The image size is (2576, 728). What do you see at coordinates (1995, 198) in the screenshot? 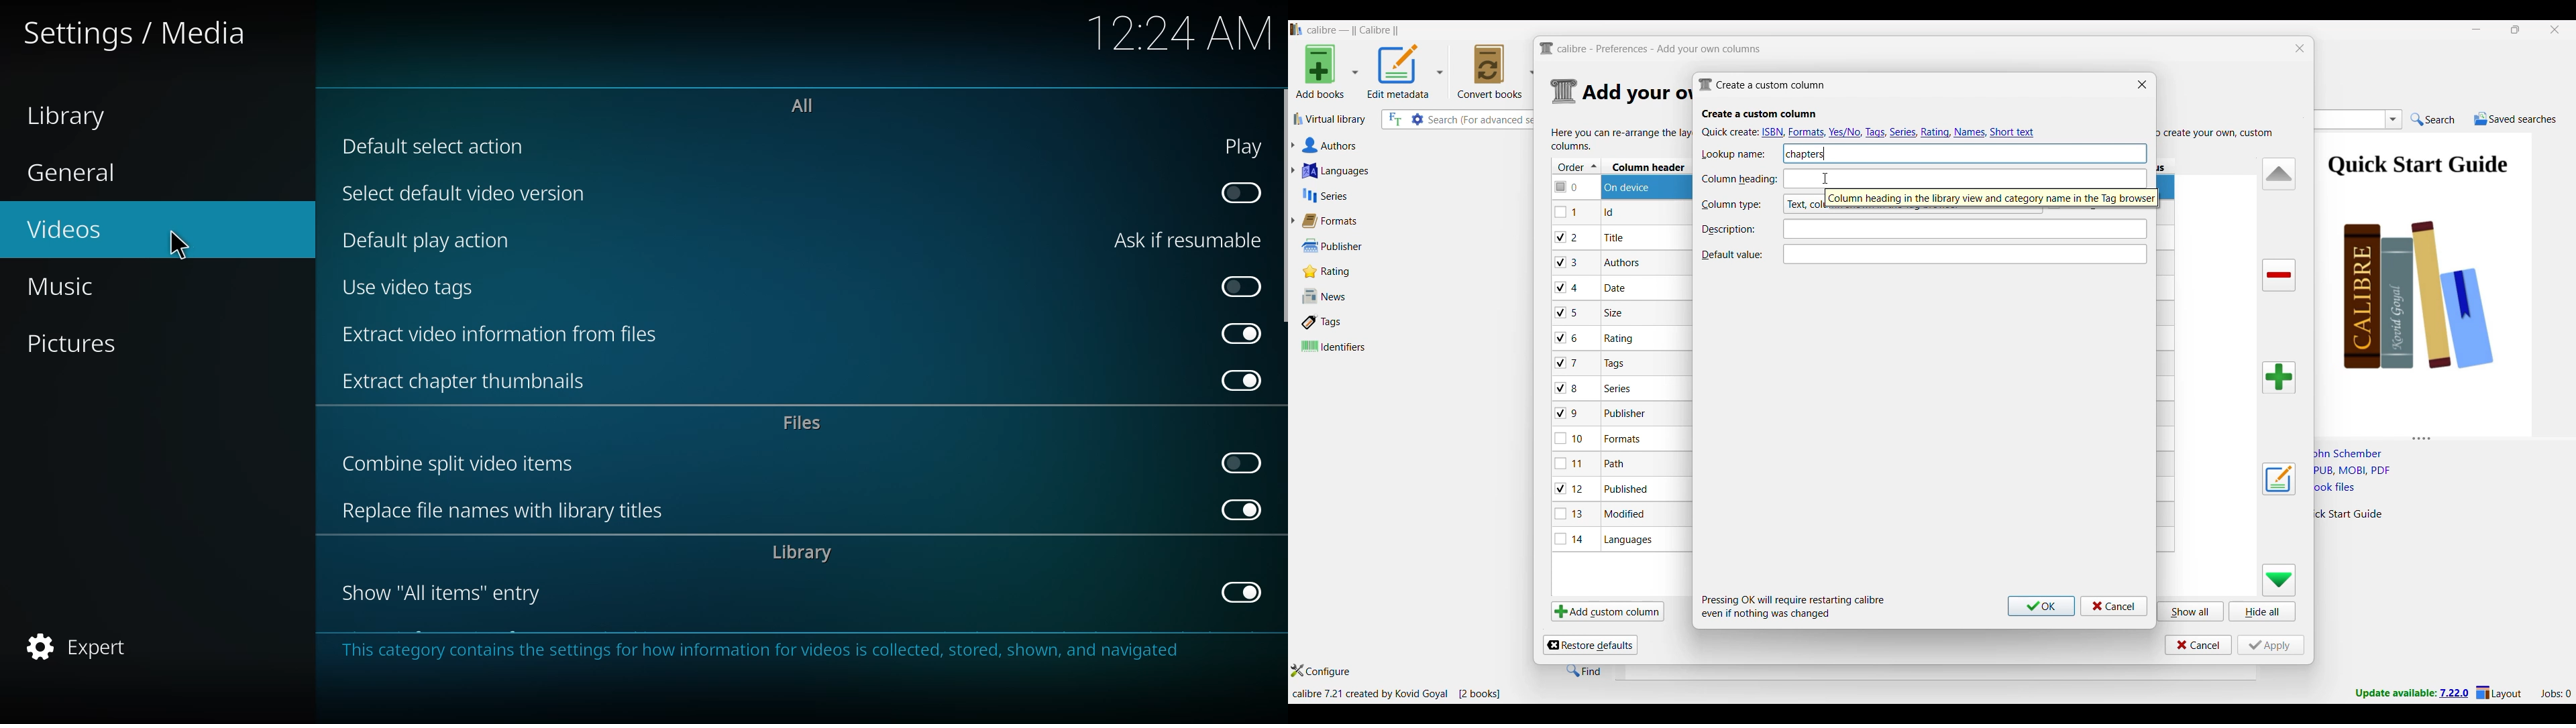
I see `cursor action description` at bounding box center [1995, 198].